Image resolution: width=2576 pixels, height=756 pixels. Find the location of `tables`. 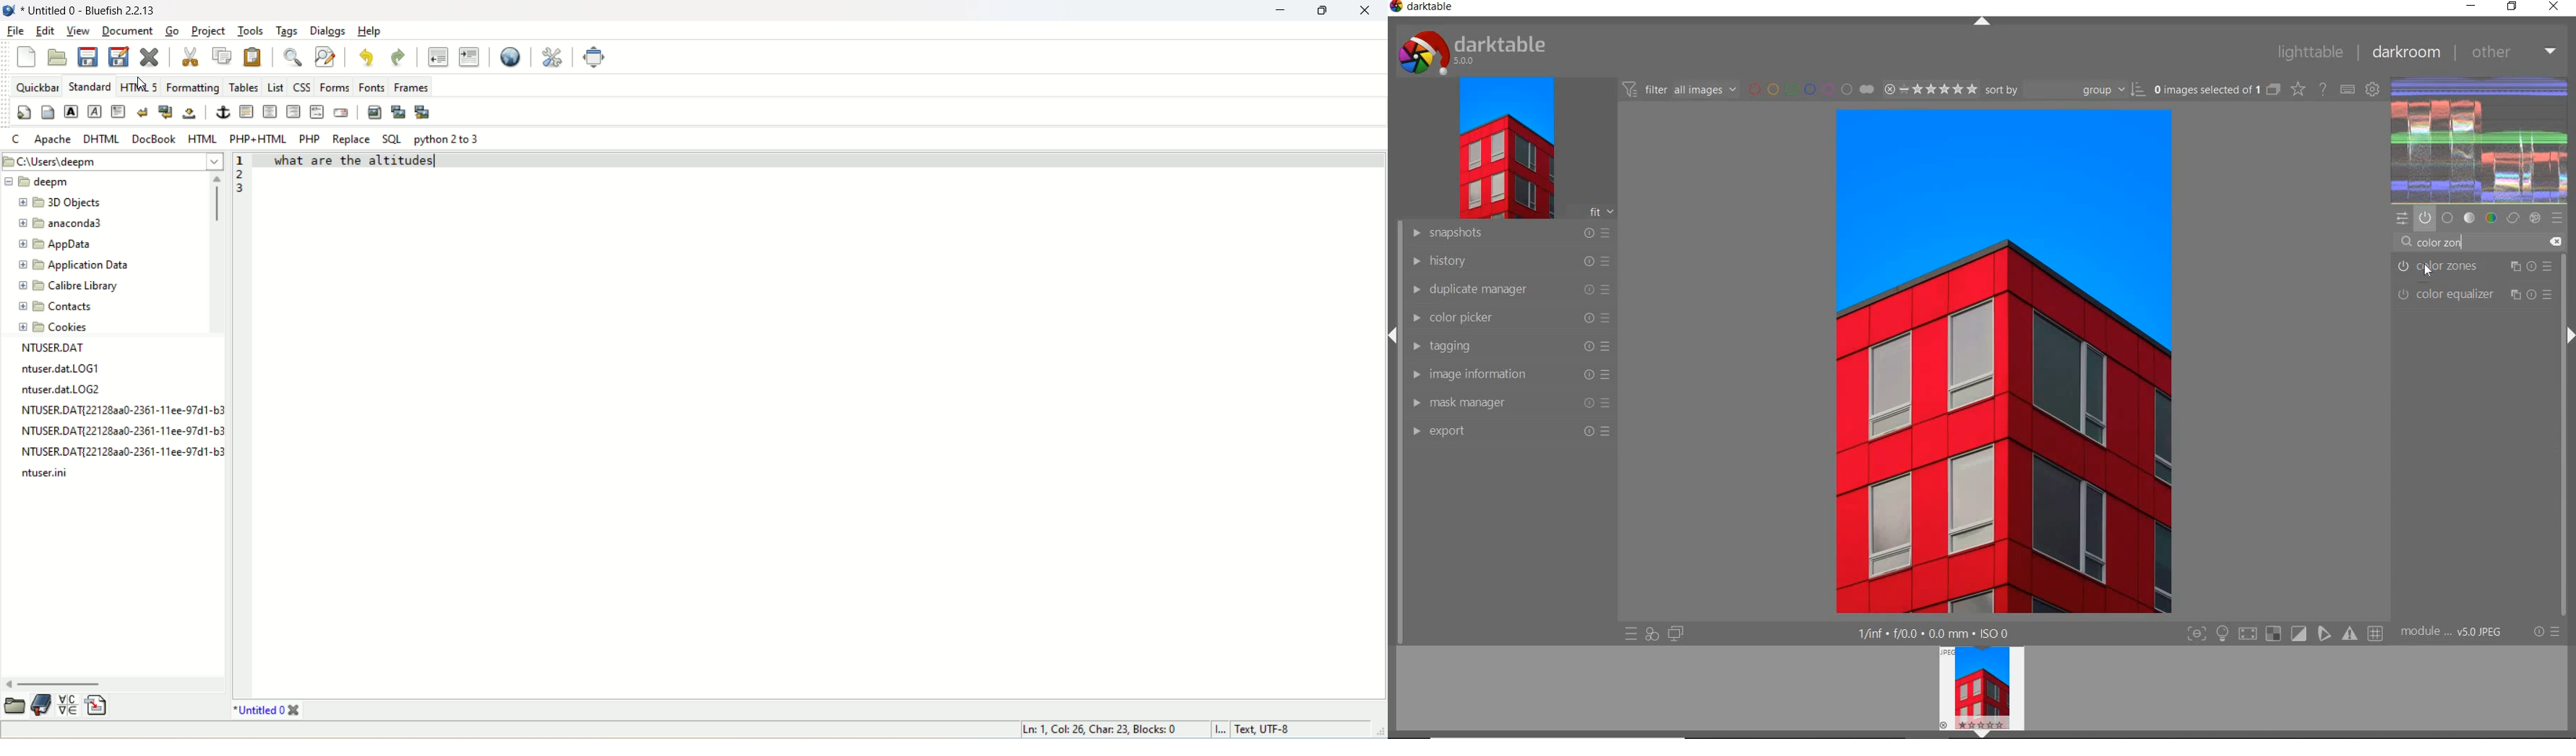

tables is located at coordinates (244, 87).